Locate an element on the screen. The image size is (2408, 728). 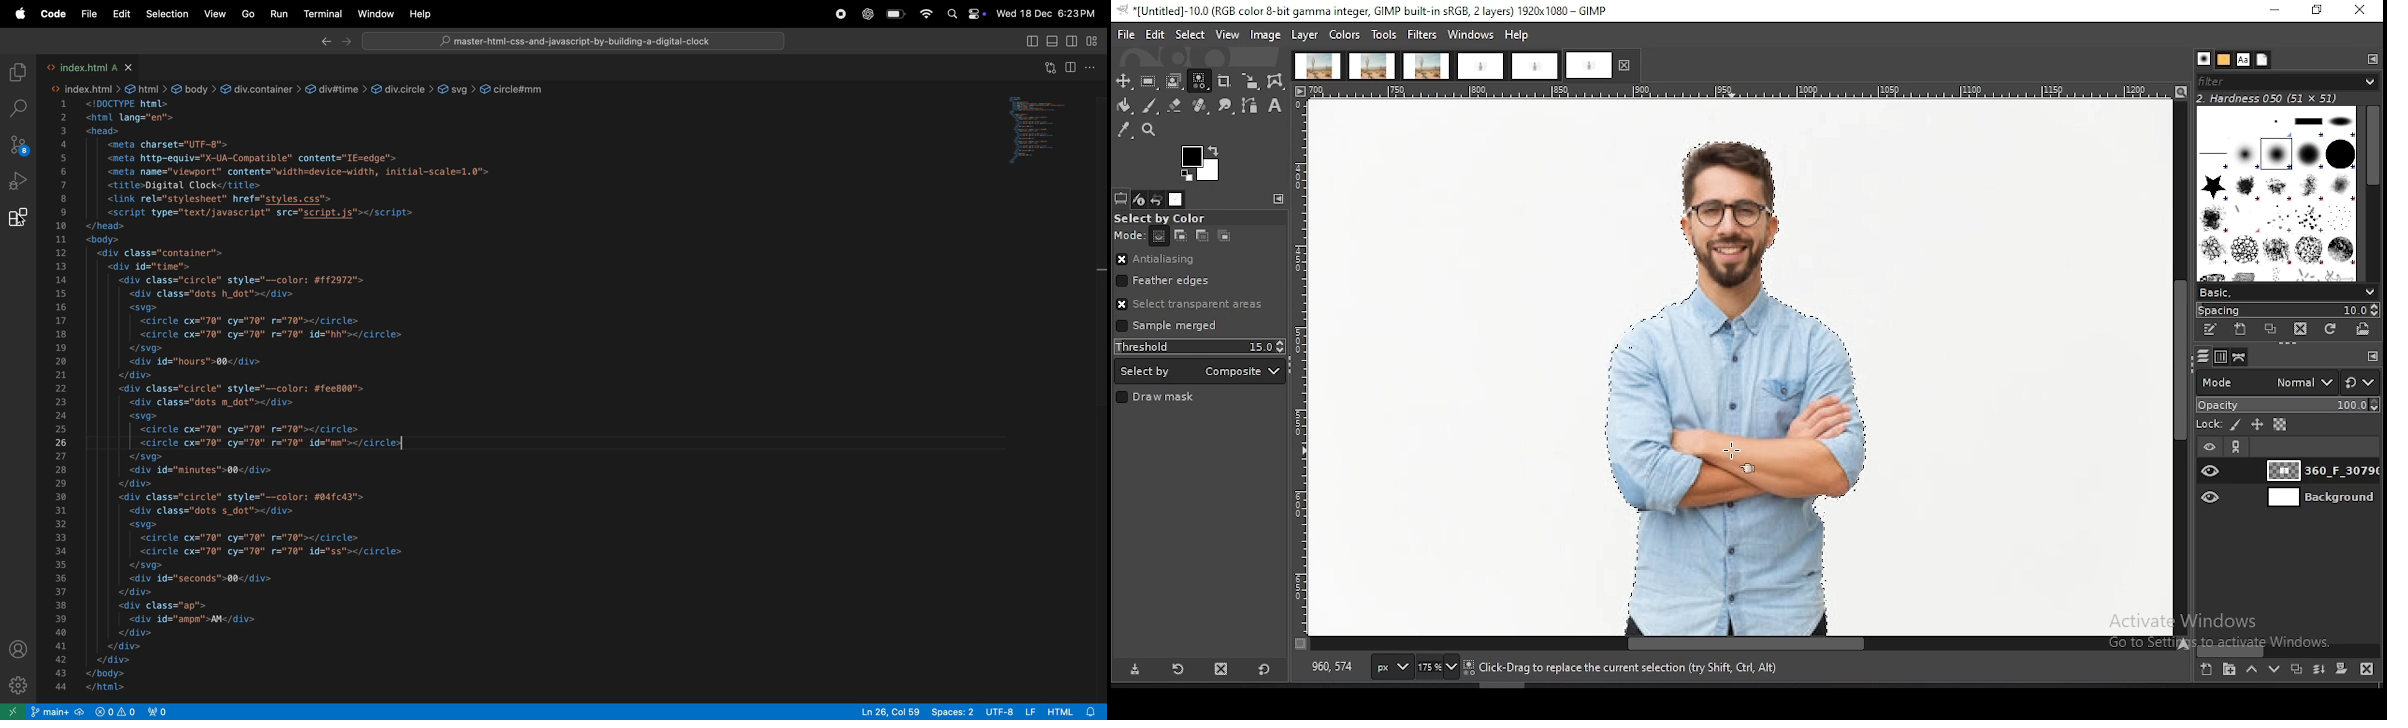
code window is located at coordinates (1049, 128).